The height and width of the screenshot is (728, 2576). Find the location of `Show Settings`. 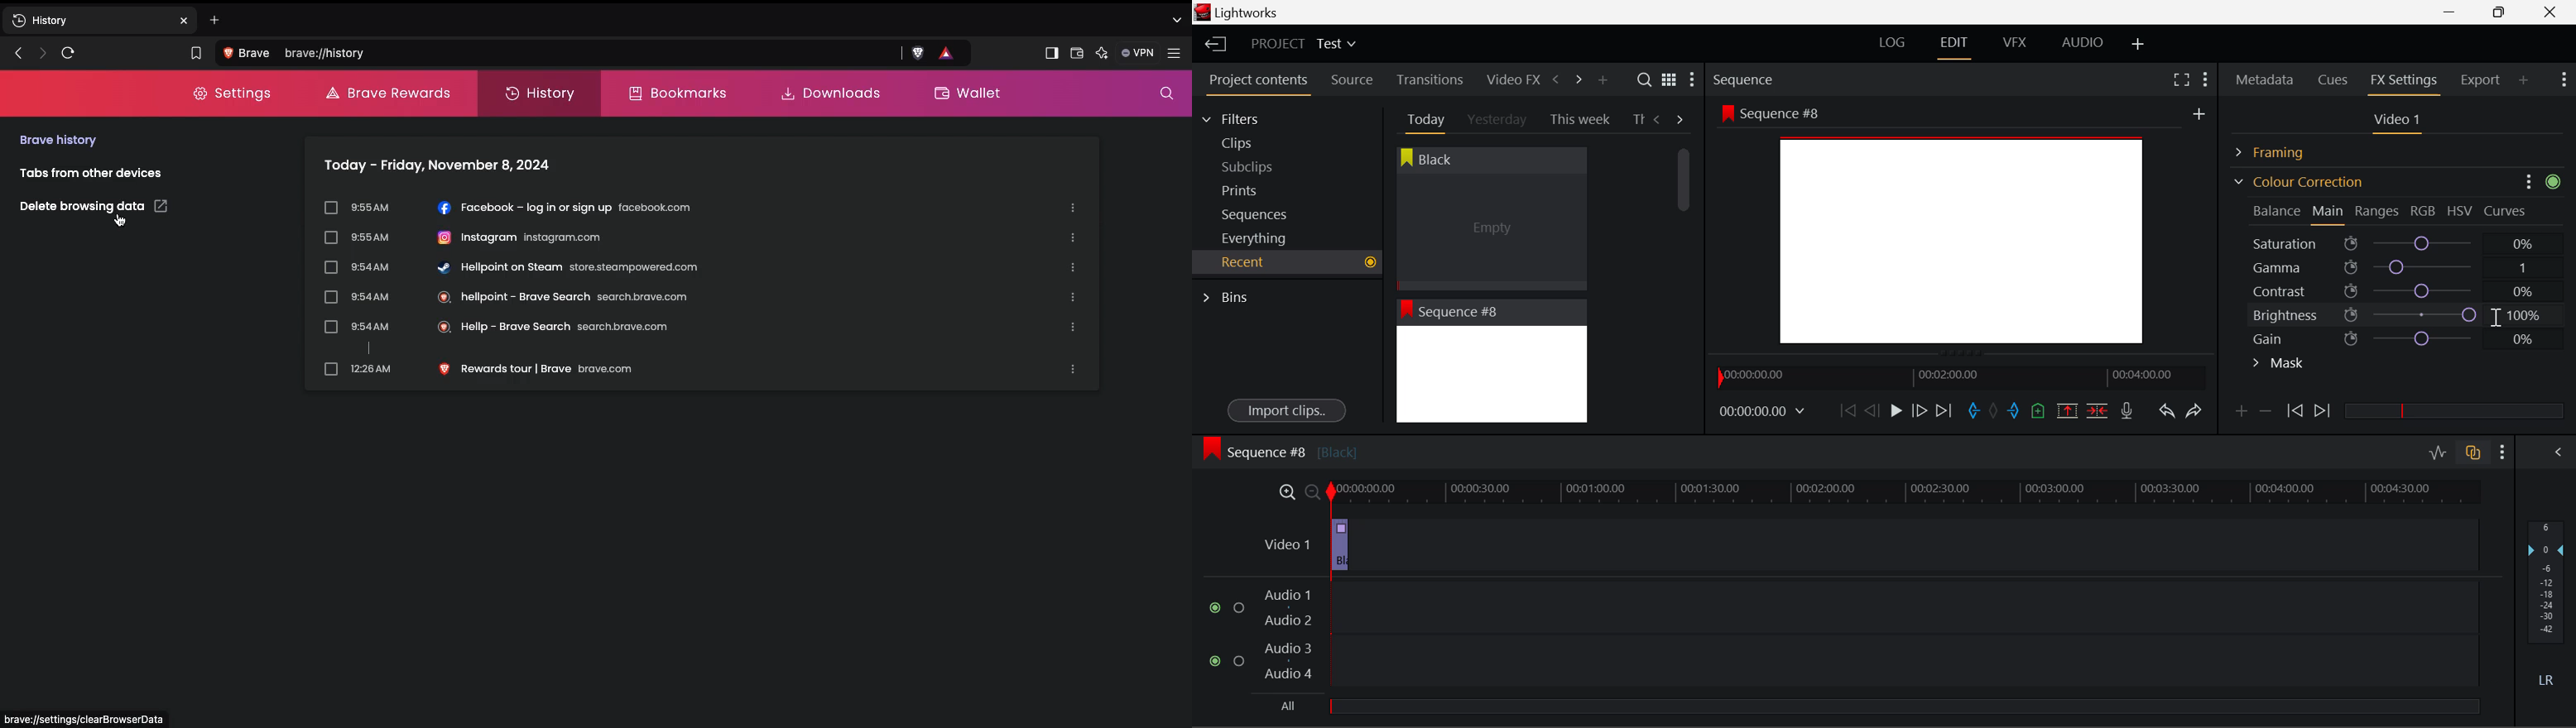

Show Settings is located at coordinates (2205, 77).